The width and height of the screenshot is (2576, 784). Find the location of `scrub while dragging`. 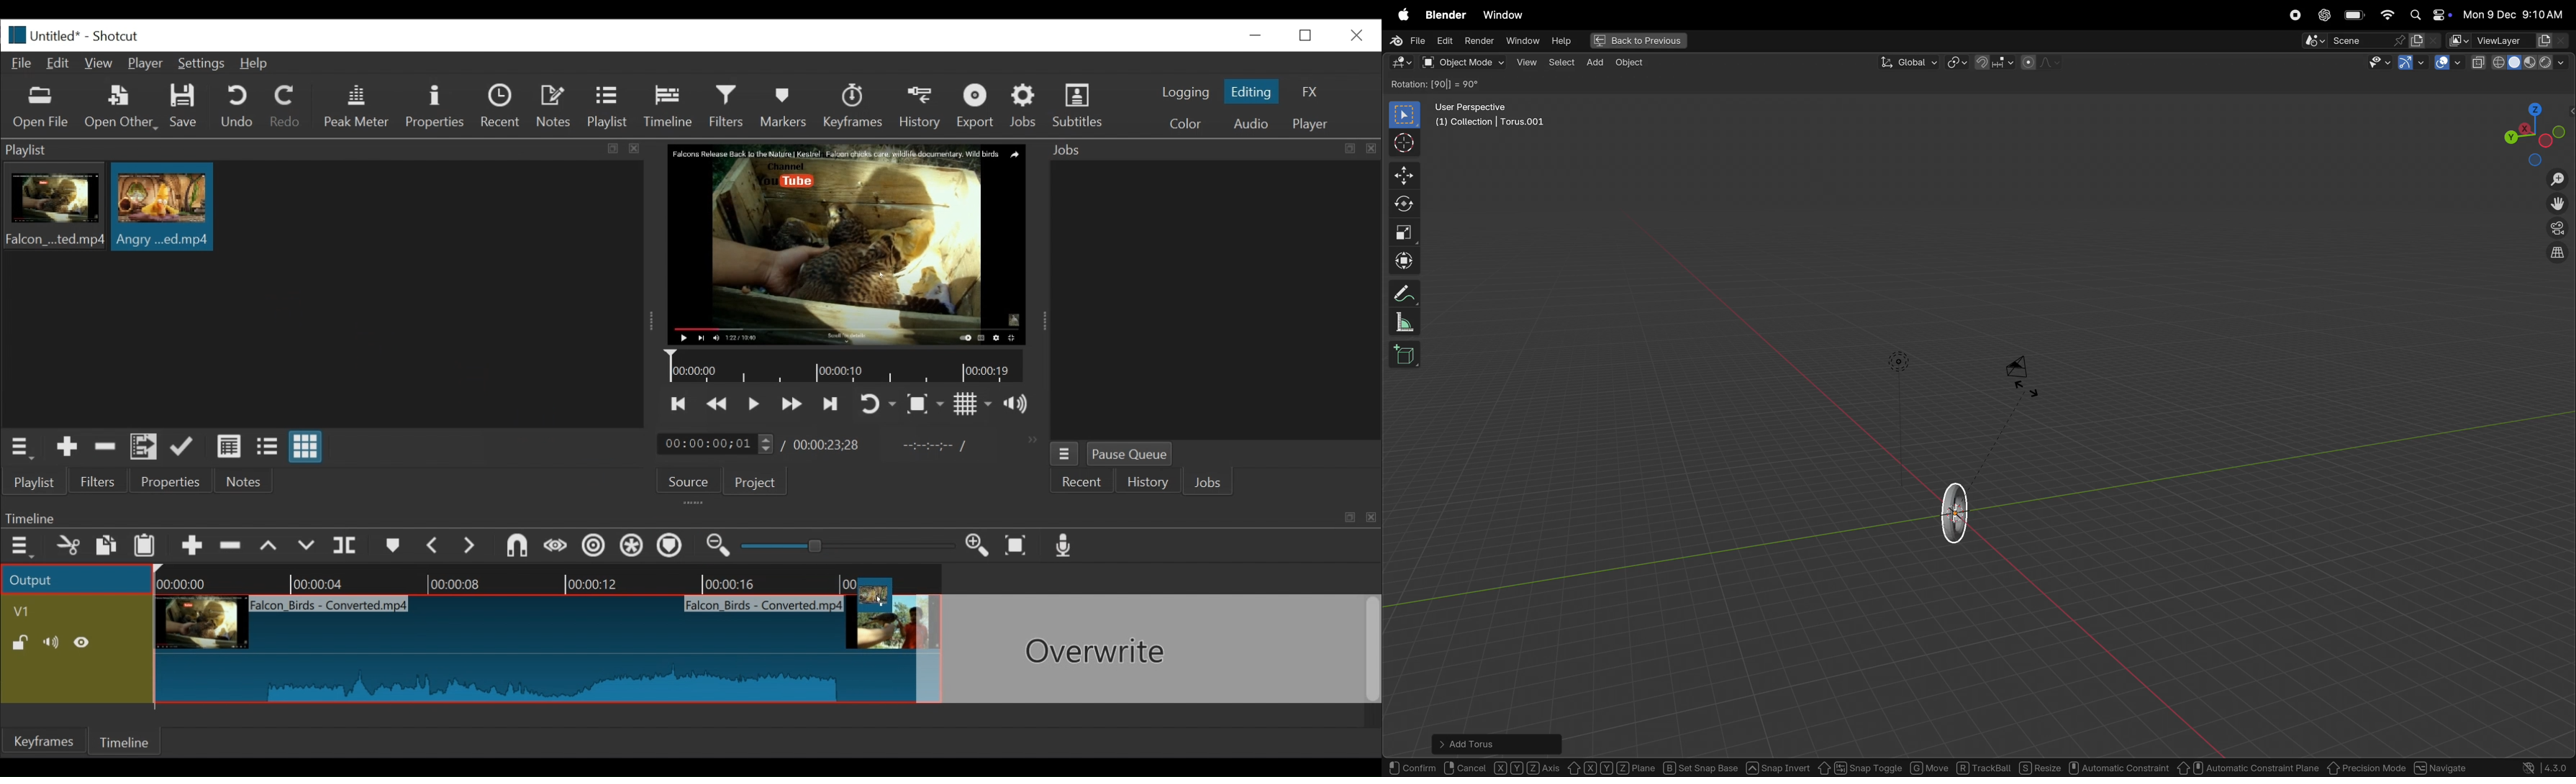

scrub while dragging is located at coordinates (556, 547).